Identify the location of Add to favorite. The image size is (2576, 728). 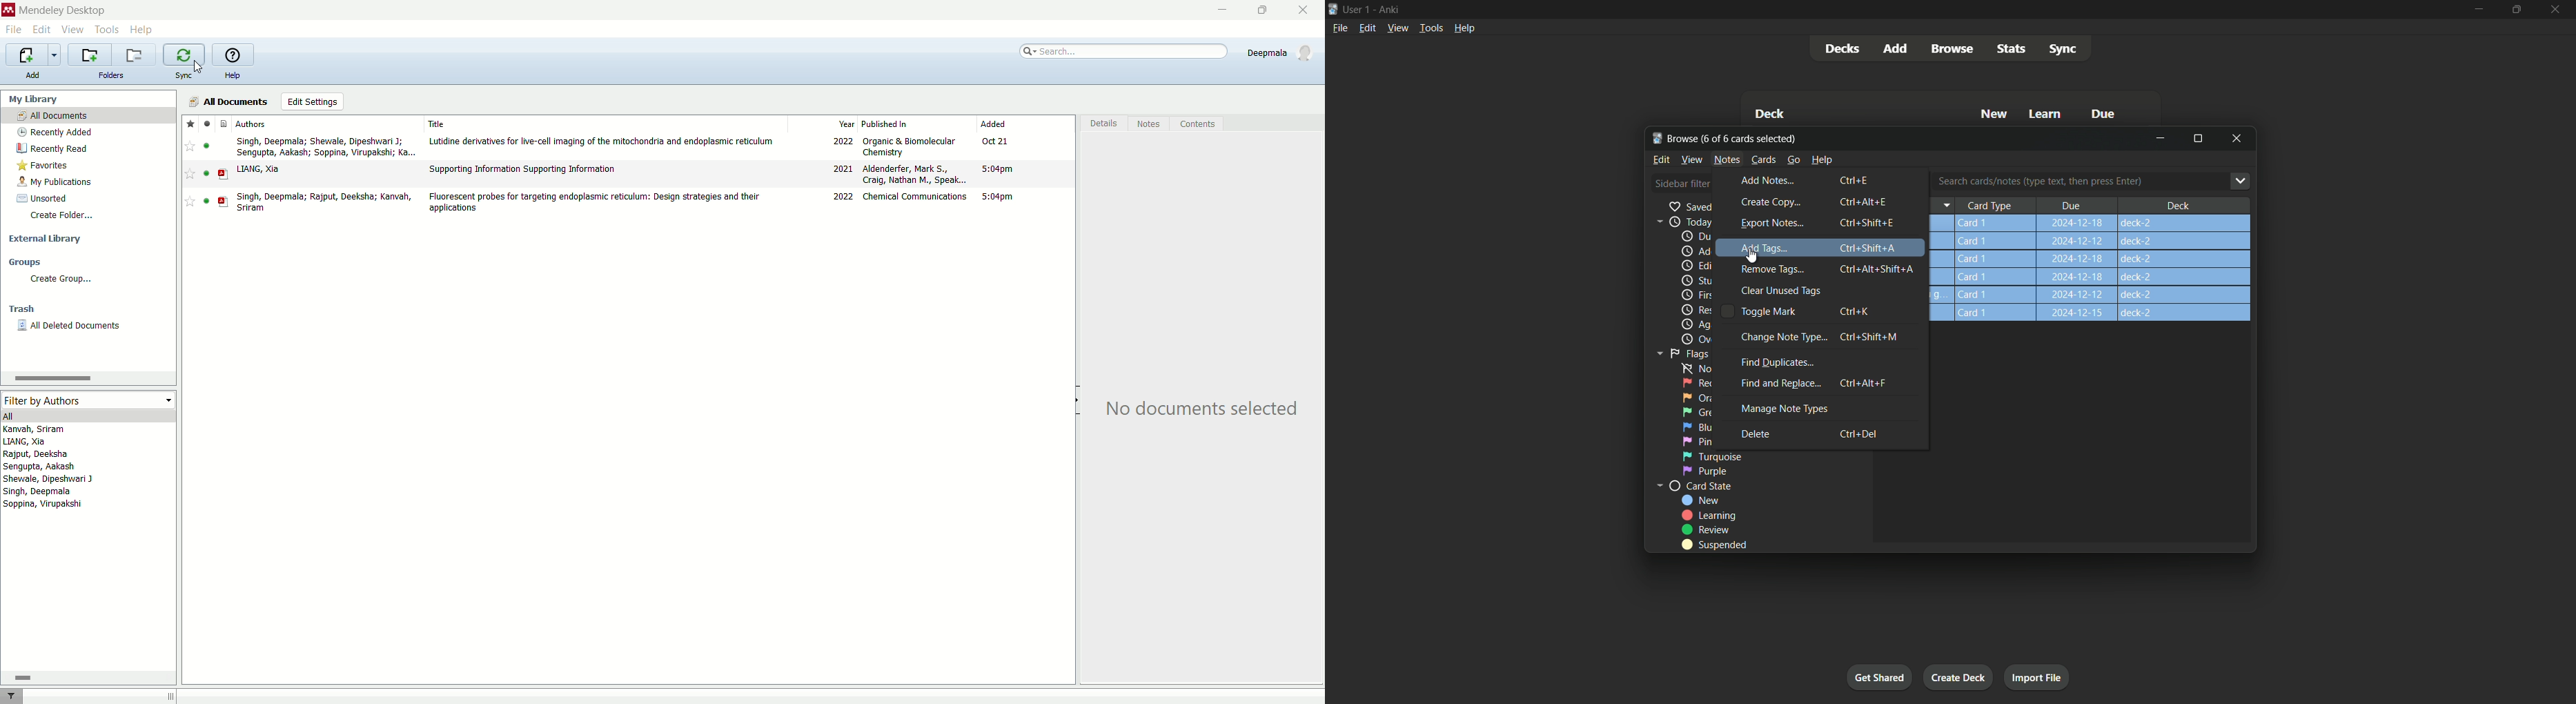
(190, 146).